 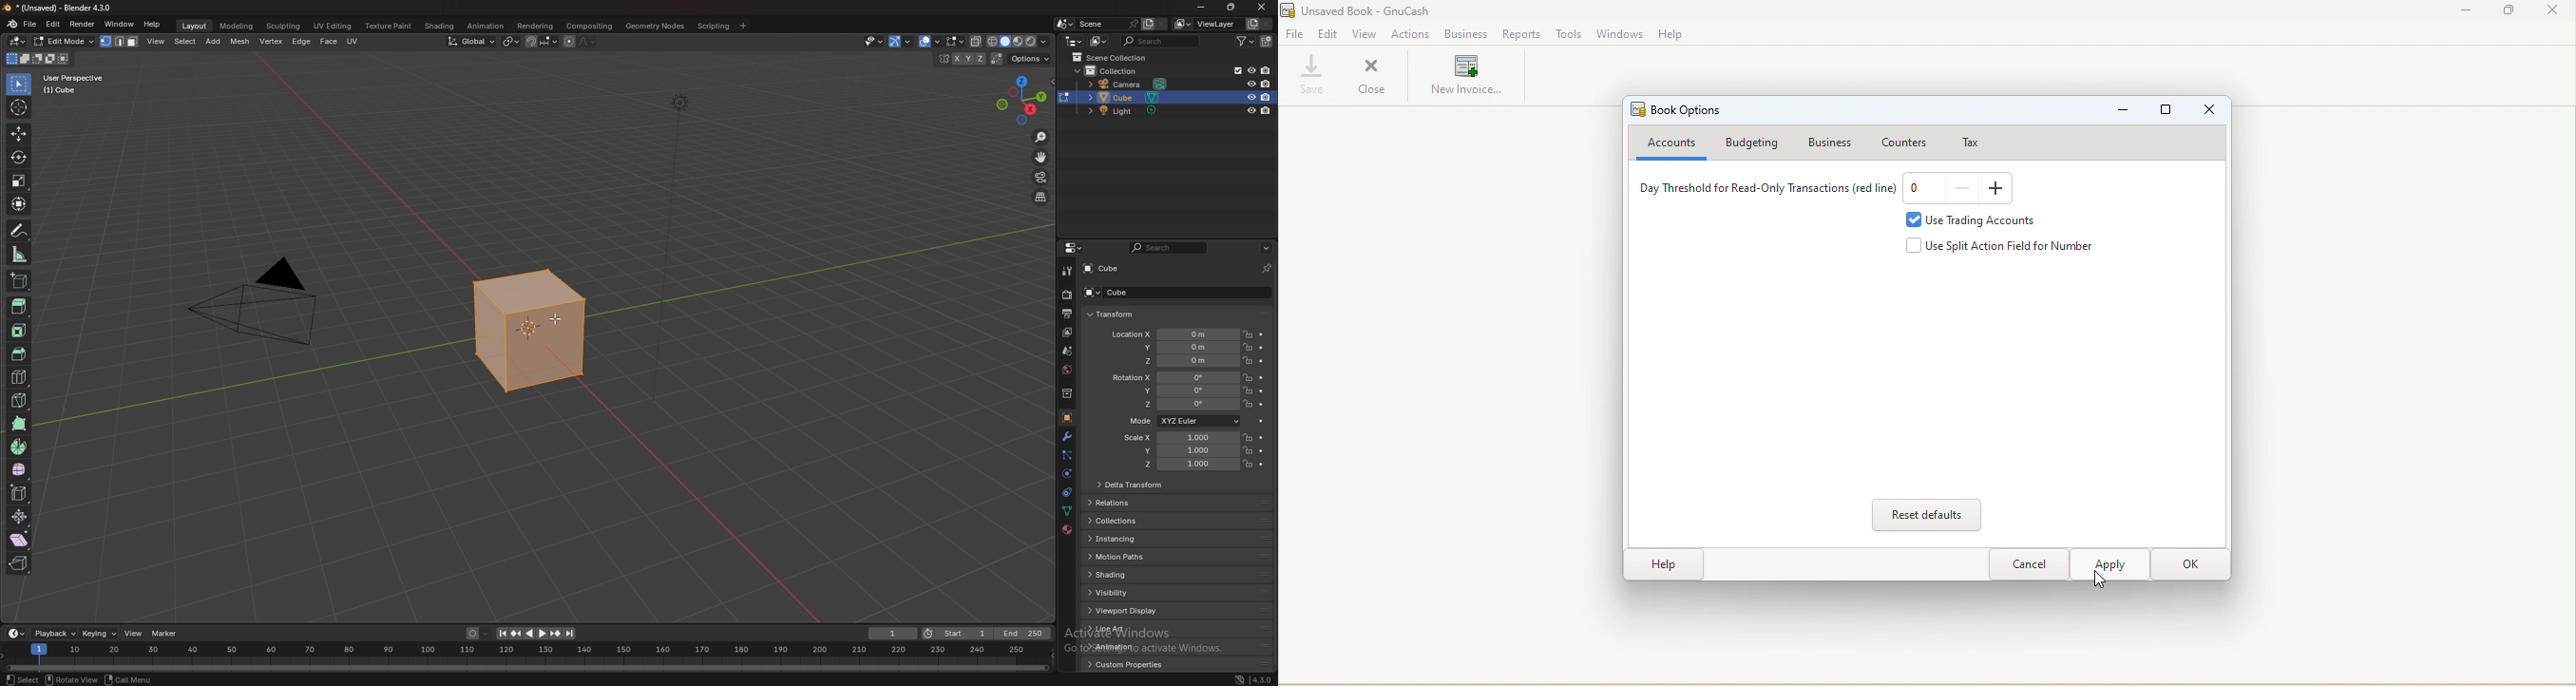 What do you see at coordinates (1030, 59) in the screenshot?
I see `options` at bounding box center [1030, 59].